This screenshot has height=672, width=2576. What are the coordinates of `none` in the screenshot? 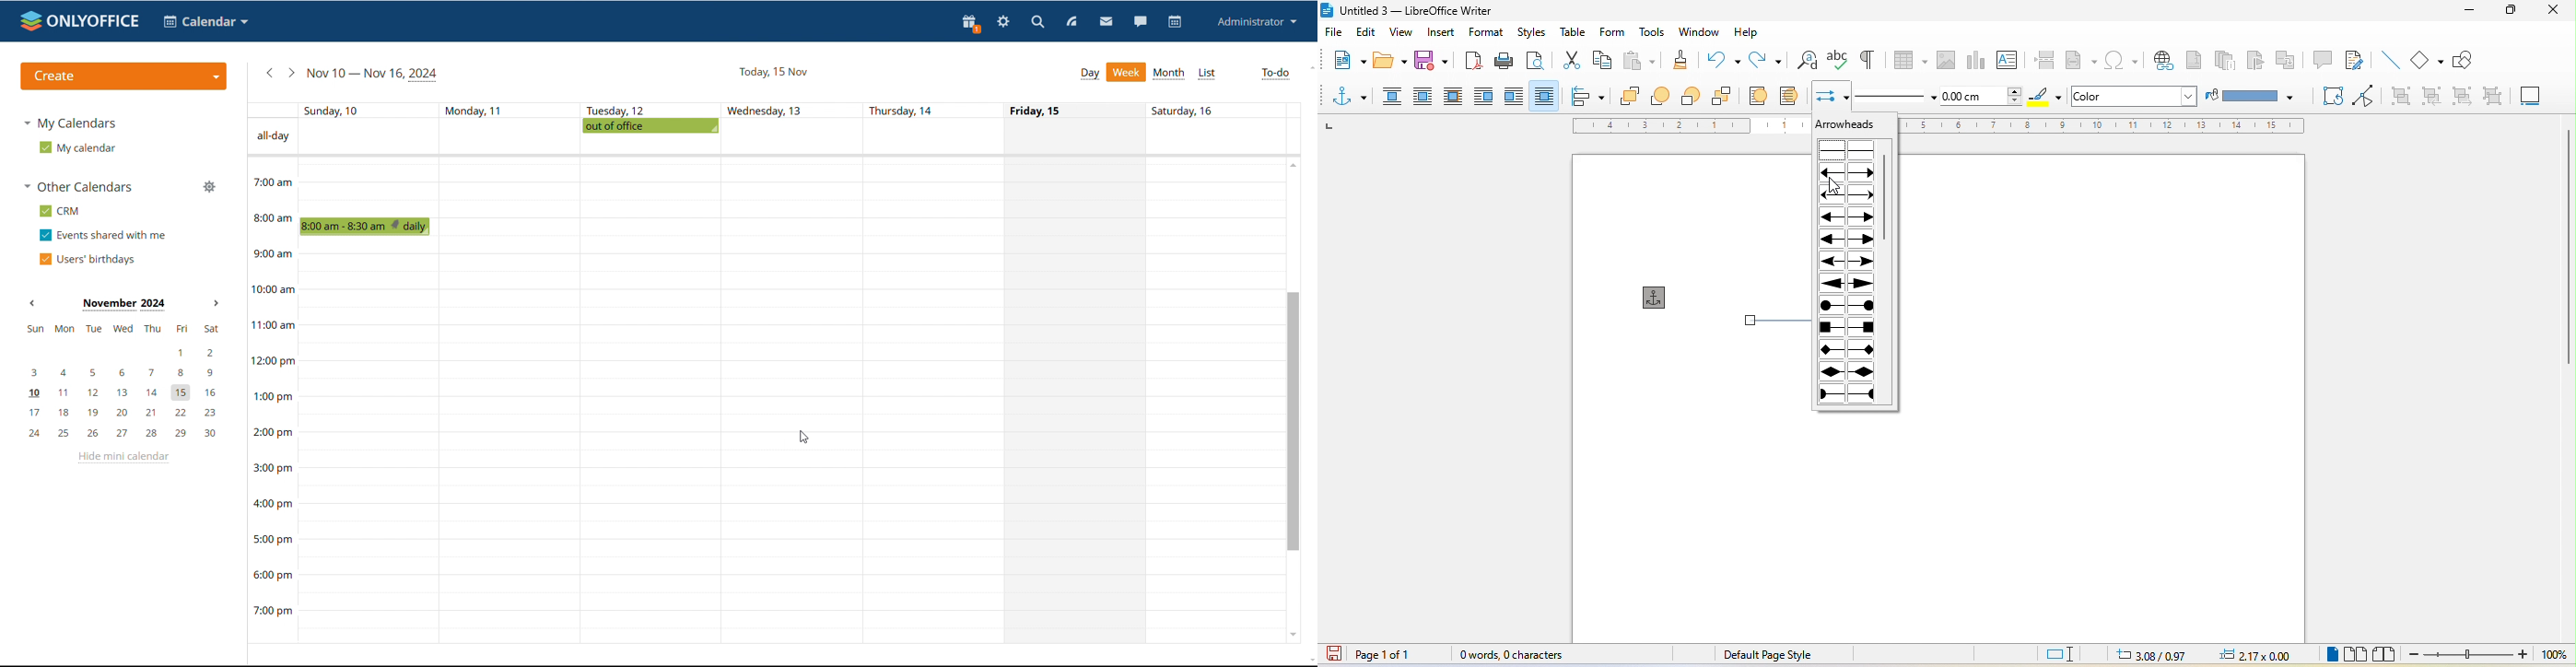 It's located at (1849, 149).